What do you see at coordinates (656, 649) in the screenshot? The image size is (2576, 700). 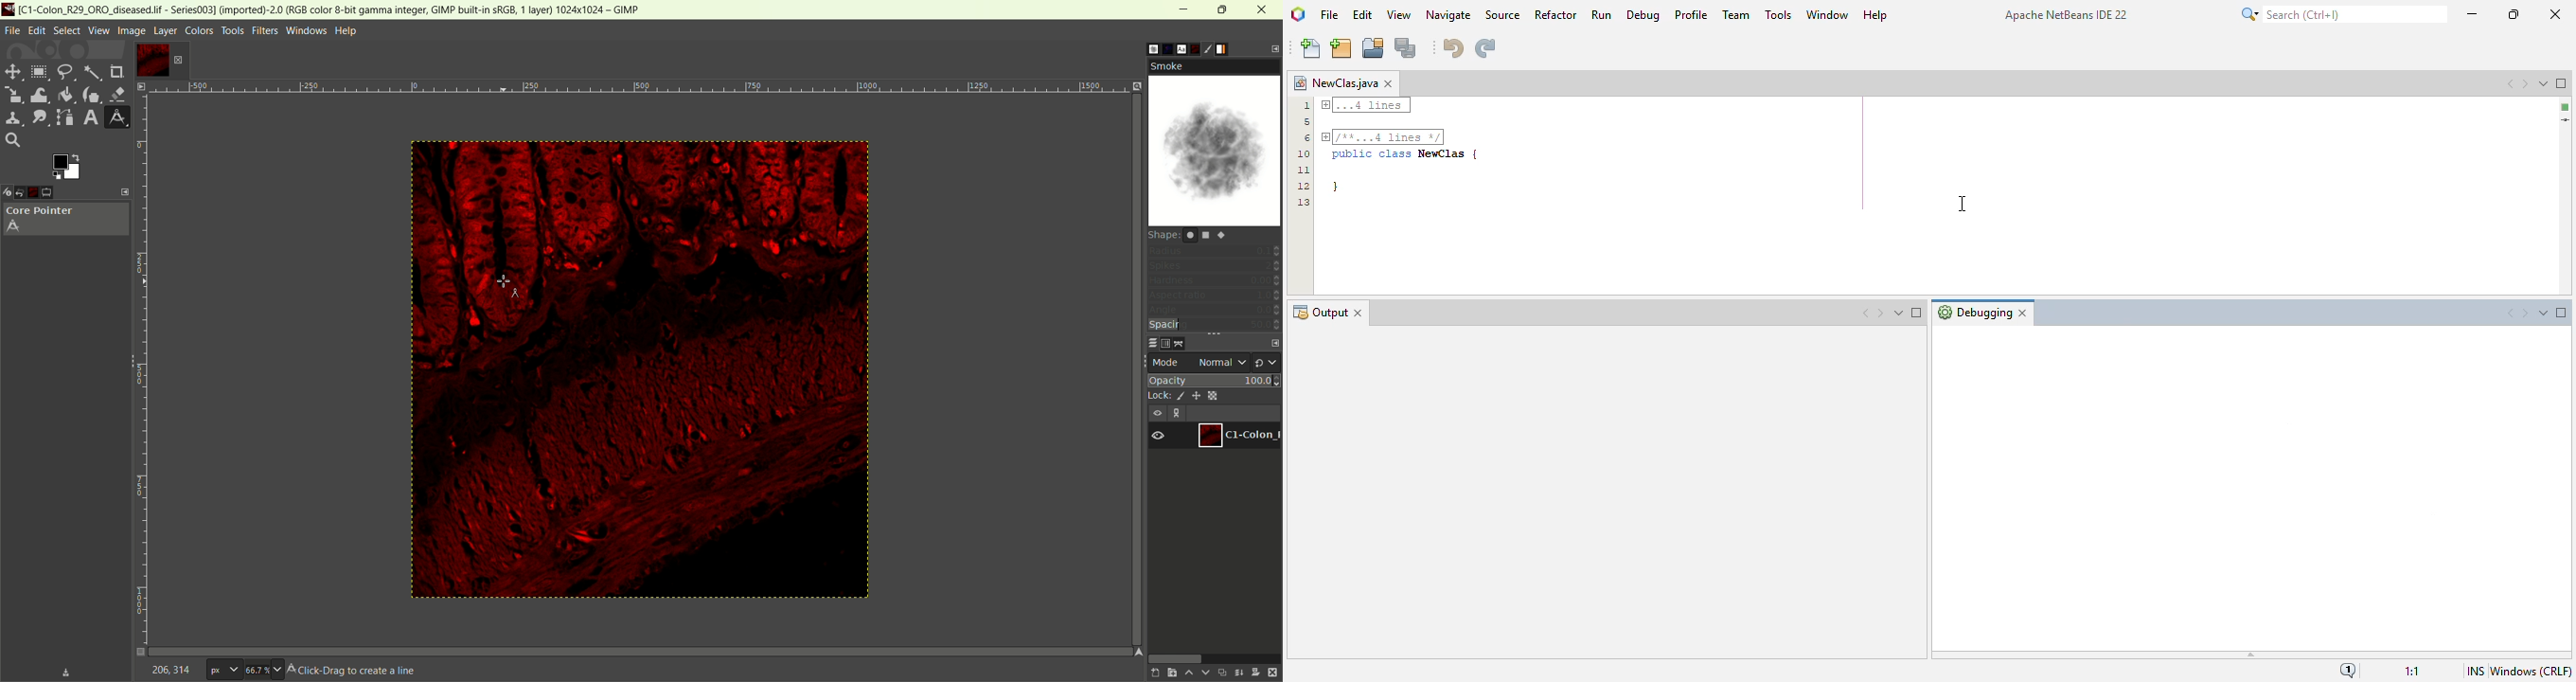 I see `Horizontal scroll bar` at bounding box center [656, 649].